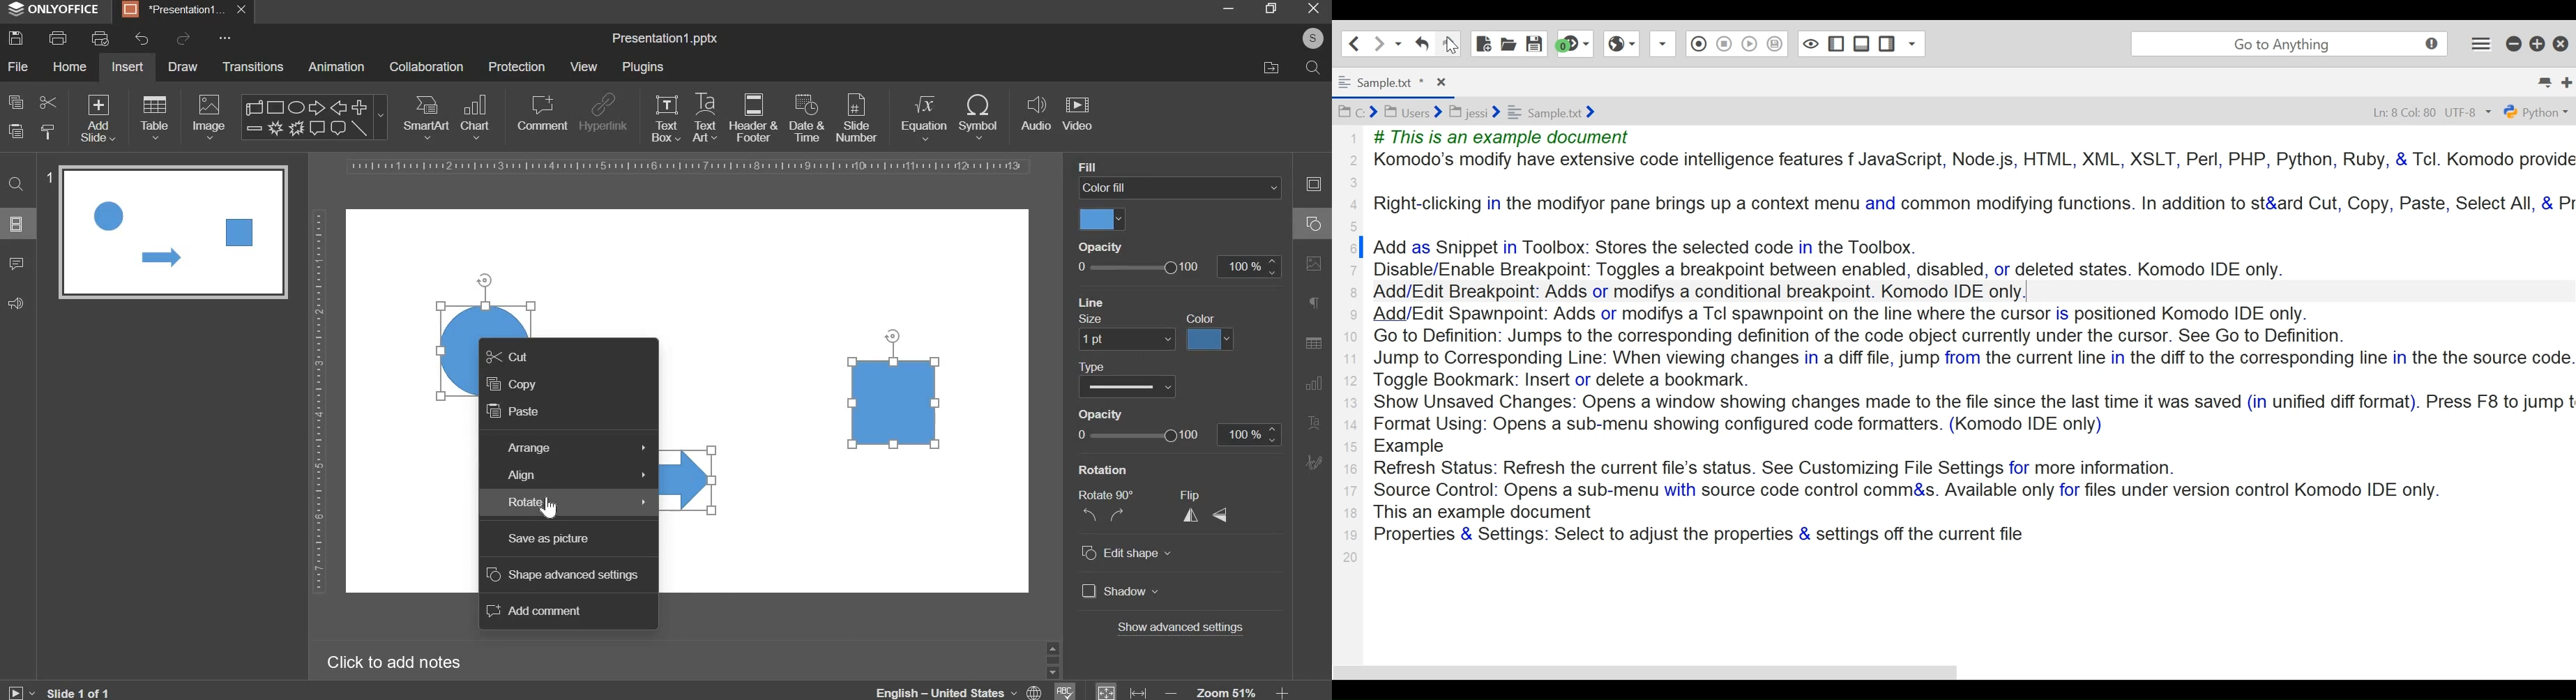 This screenshot has height=700, width=2576. What do you see at coordinates (1271, 68) in the screenshot?
I see `file location` at bounding box center [1271, 68].